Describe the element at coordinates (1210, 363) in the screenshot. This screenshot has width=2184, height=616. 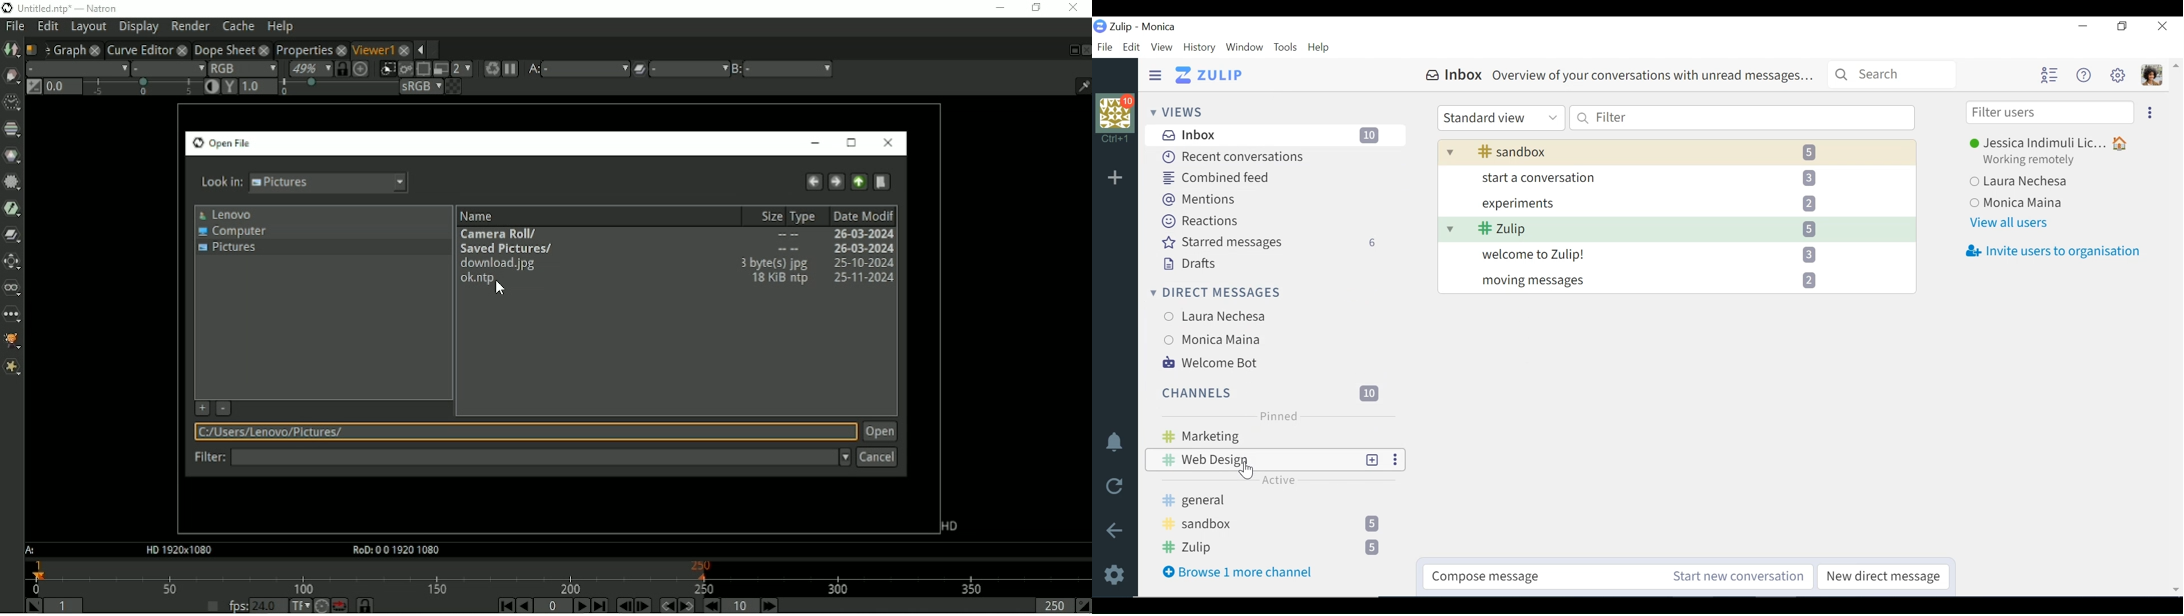
I see `Welcome Bot` at that location.